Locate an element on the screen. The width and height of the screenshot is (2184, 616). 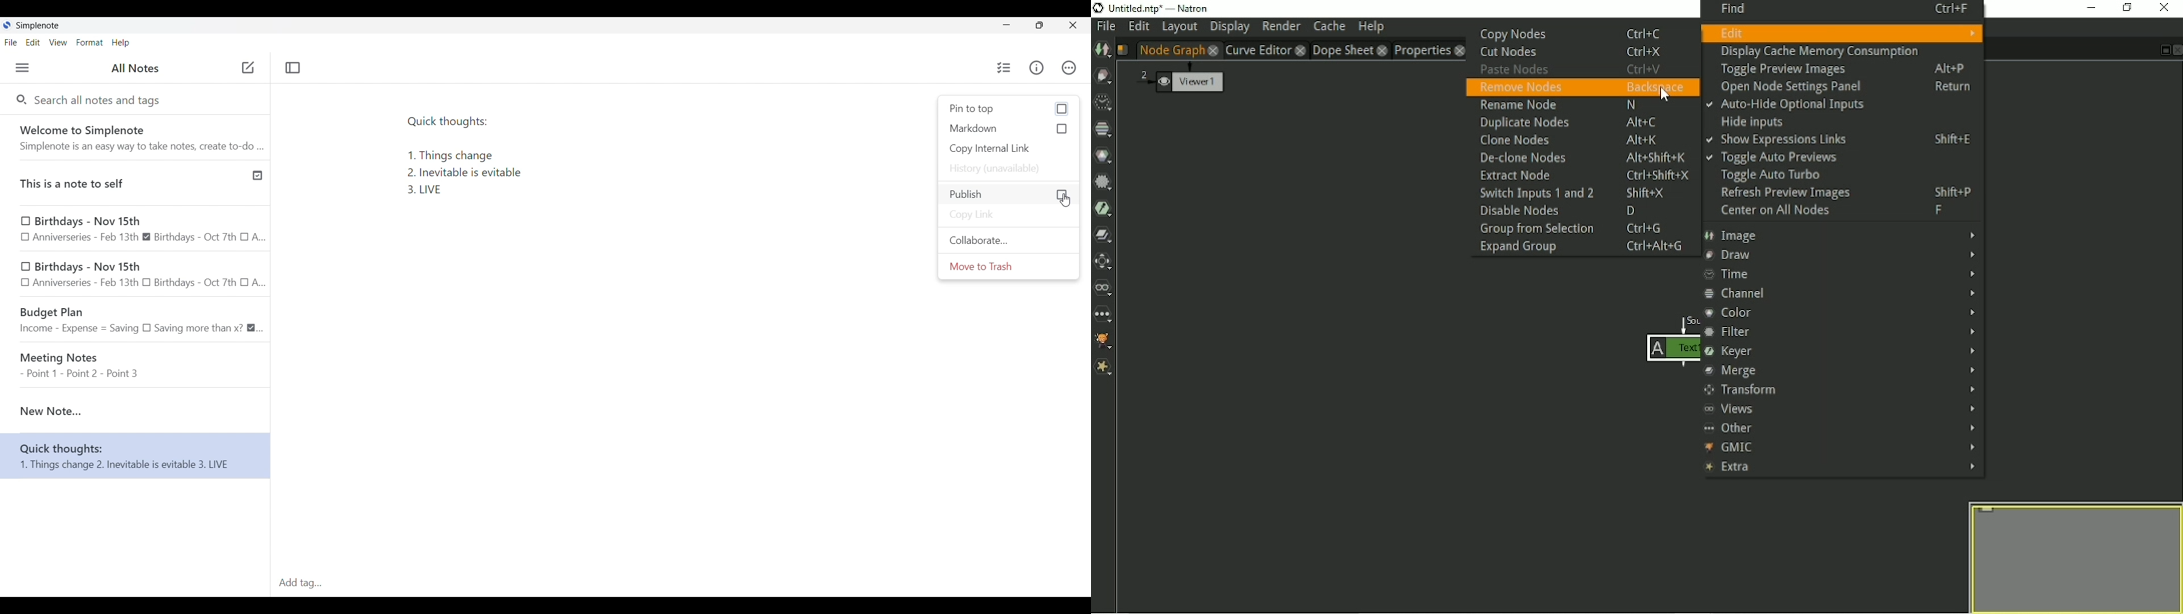
Title of left panel is located at coordinates (135, 68).